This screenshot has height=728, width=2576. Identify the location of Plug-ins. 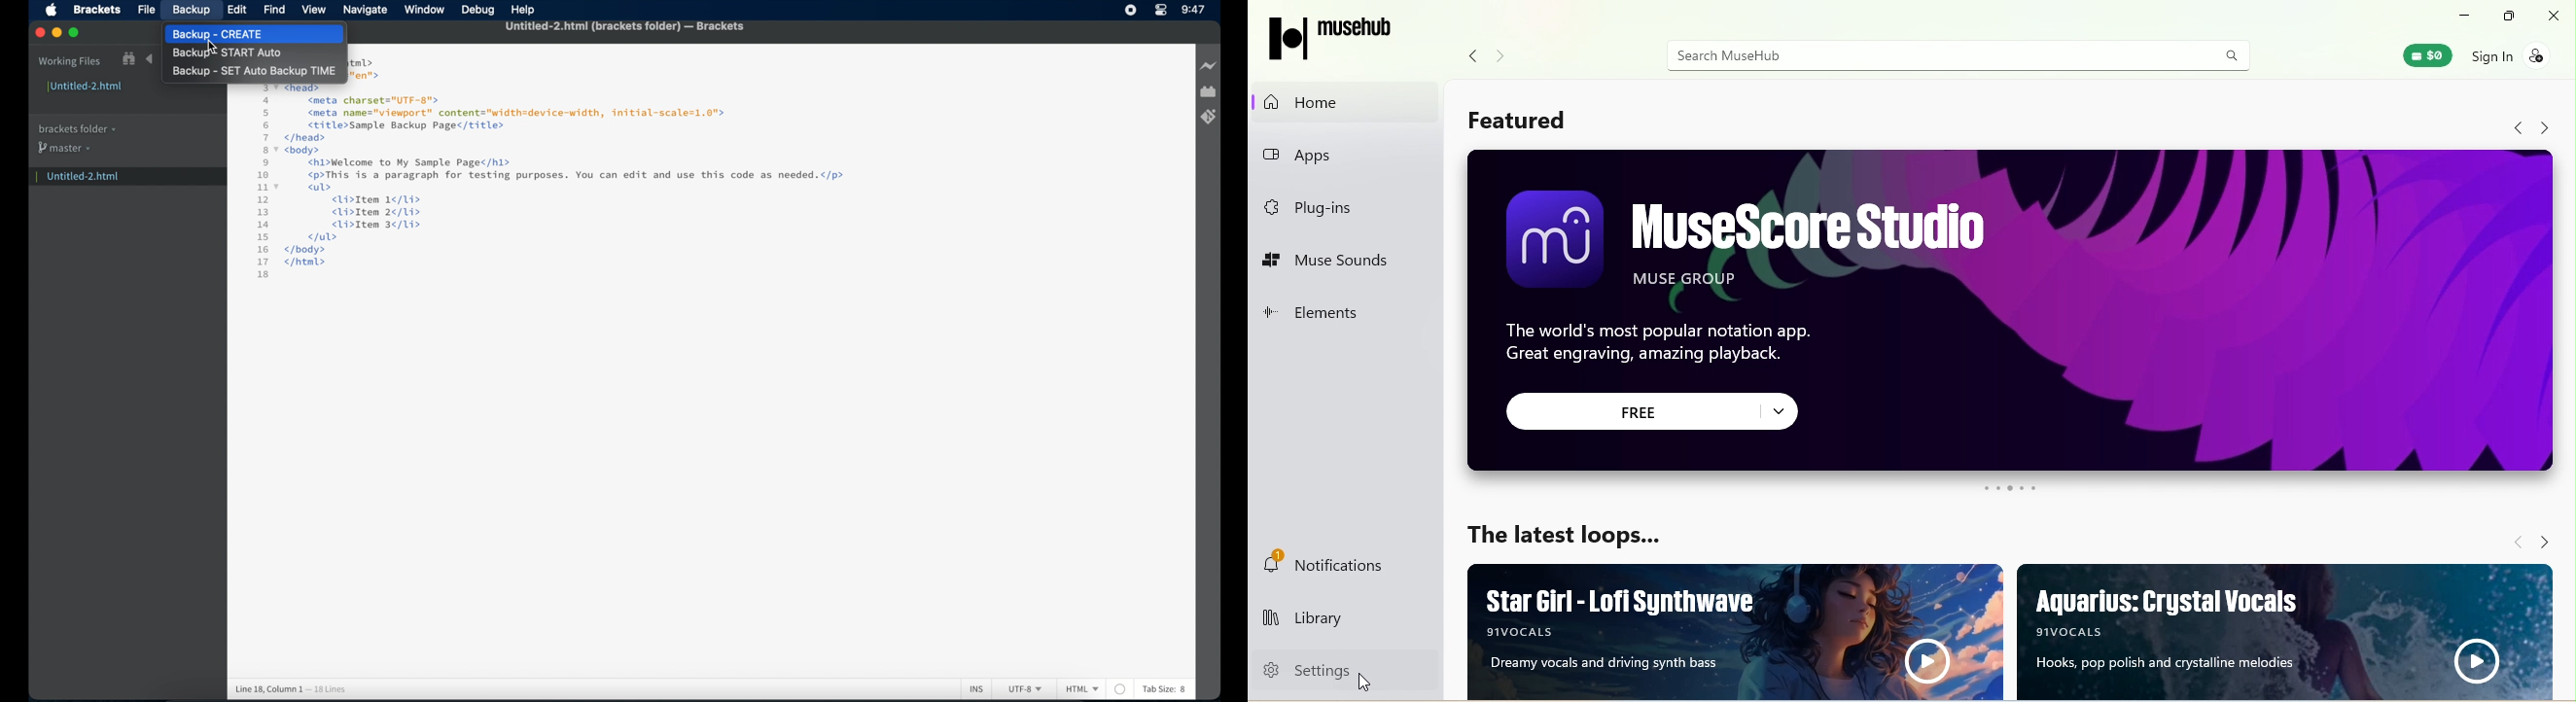
(1339, 208).